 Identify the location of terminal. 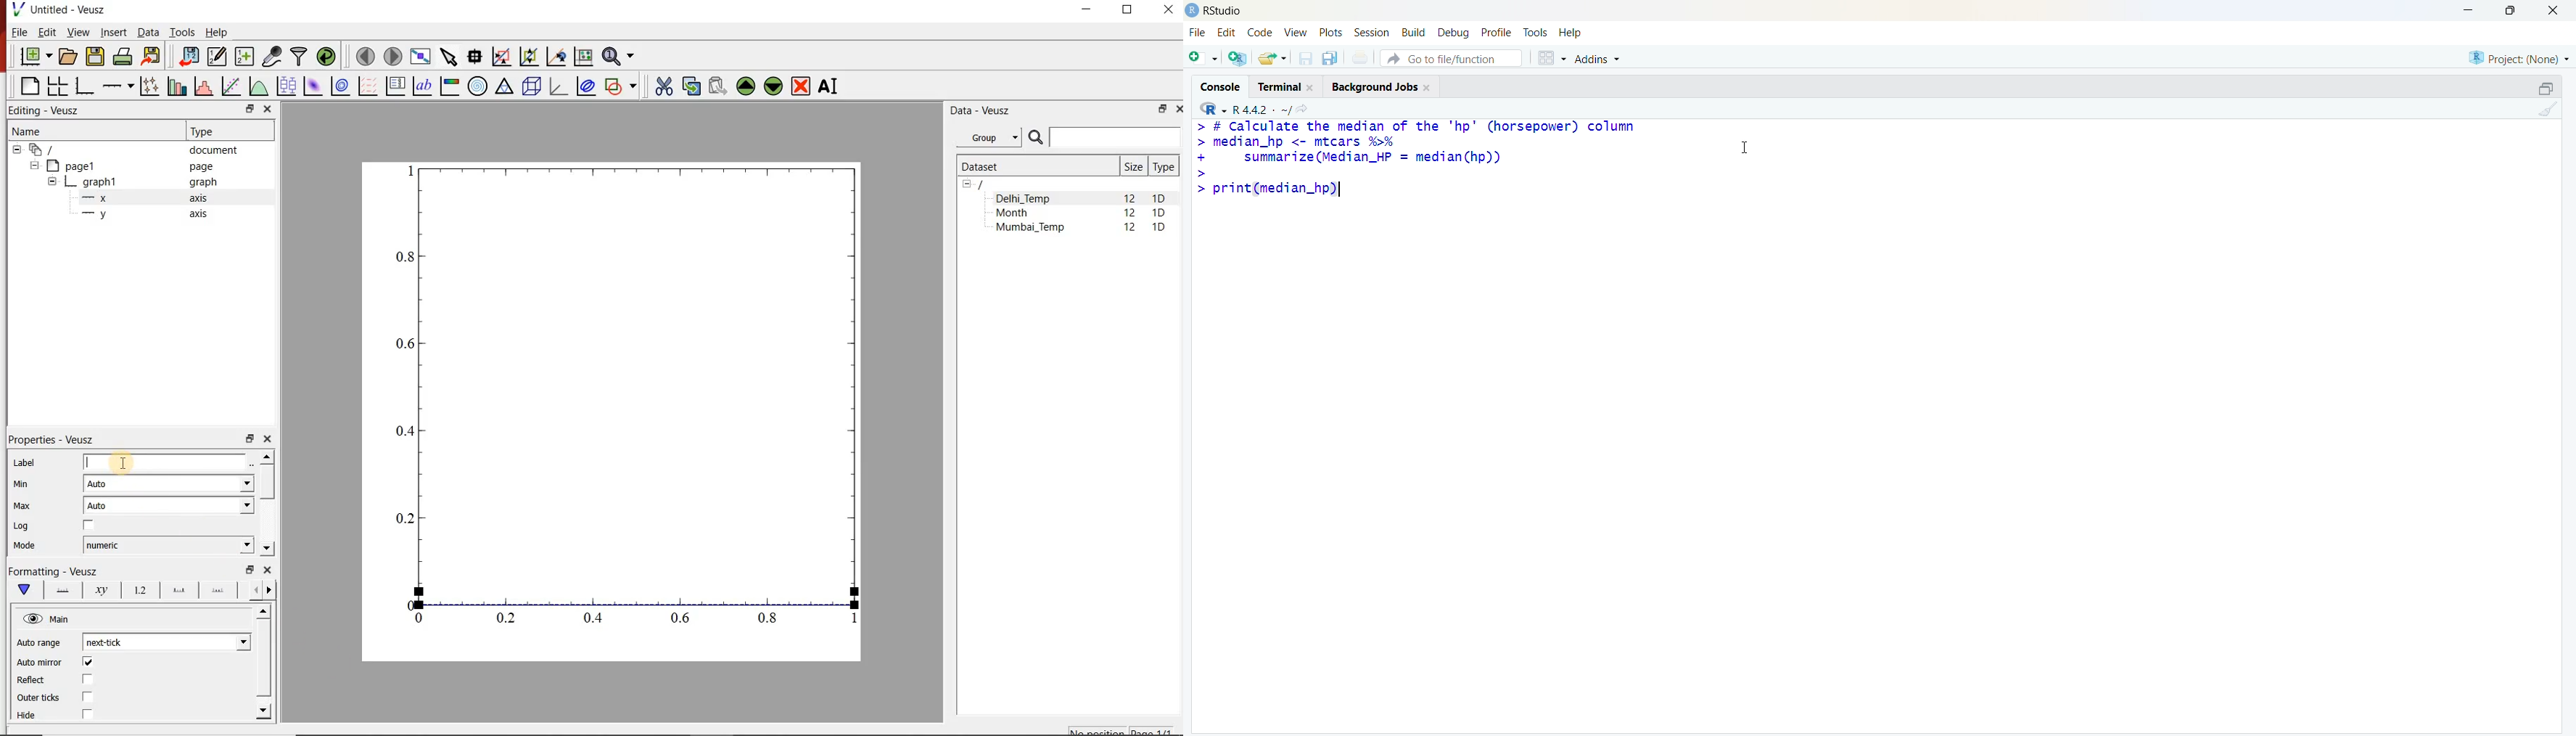
(1280, 87).